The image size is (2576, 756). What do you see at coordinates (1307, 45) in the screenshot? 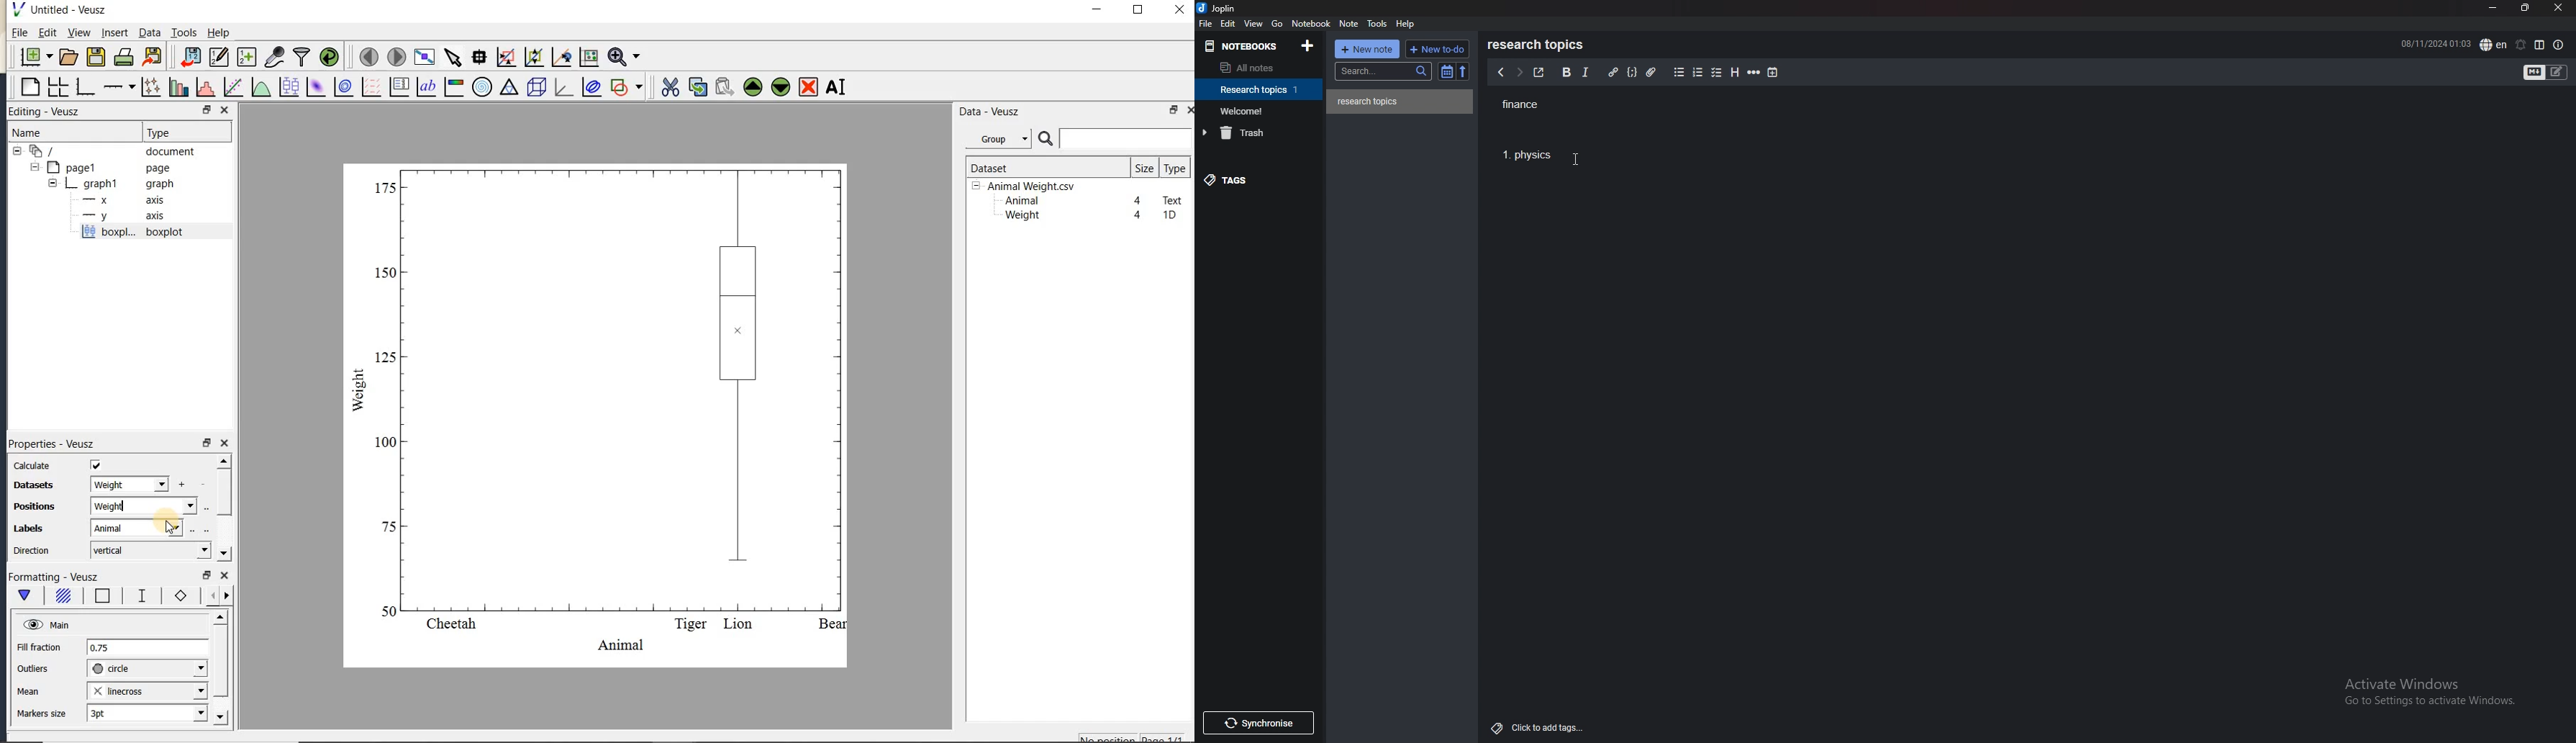
I see `add notebook` at bounding box center [1307, 45].